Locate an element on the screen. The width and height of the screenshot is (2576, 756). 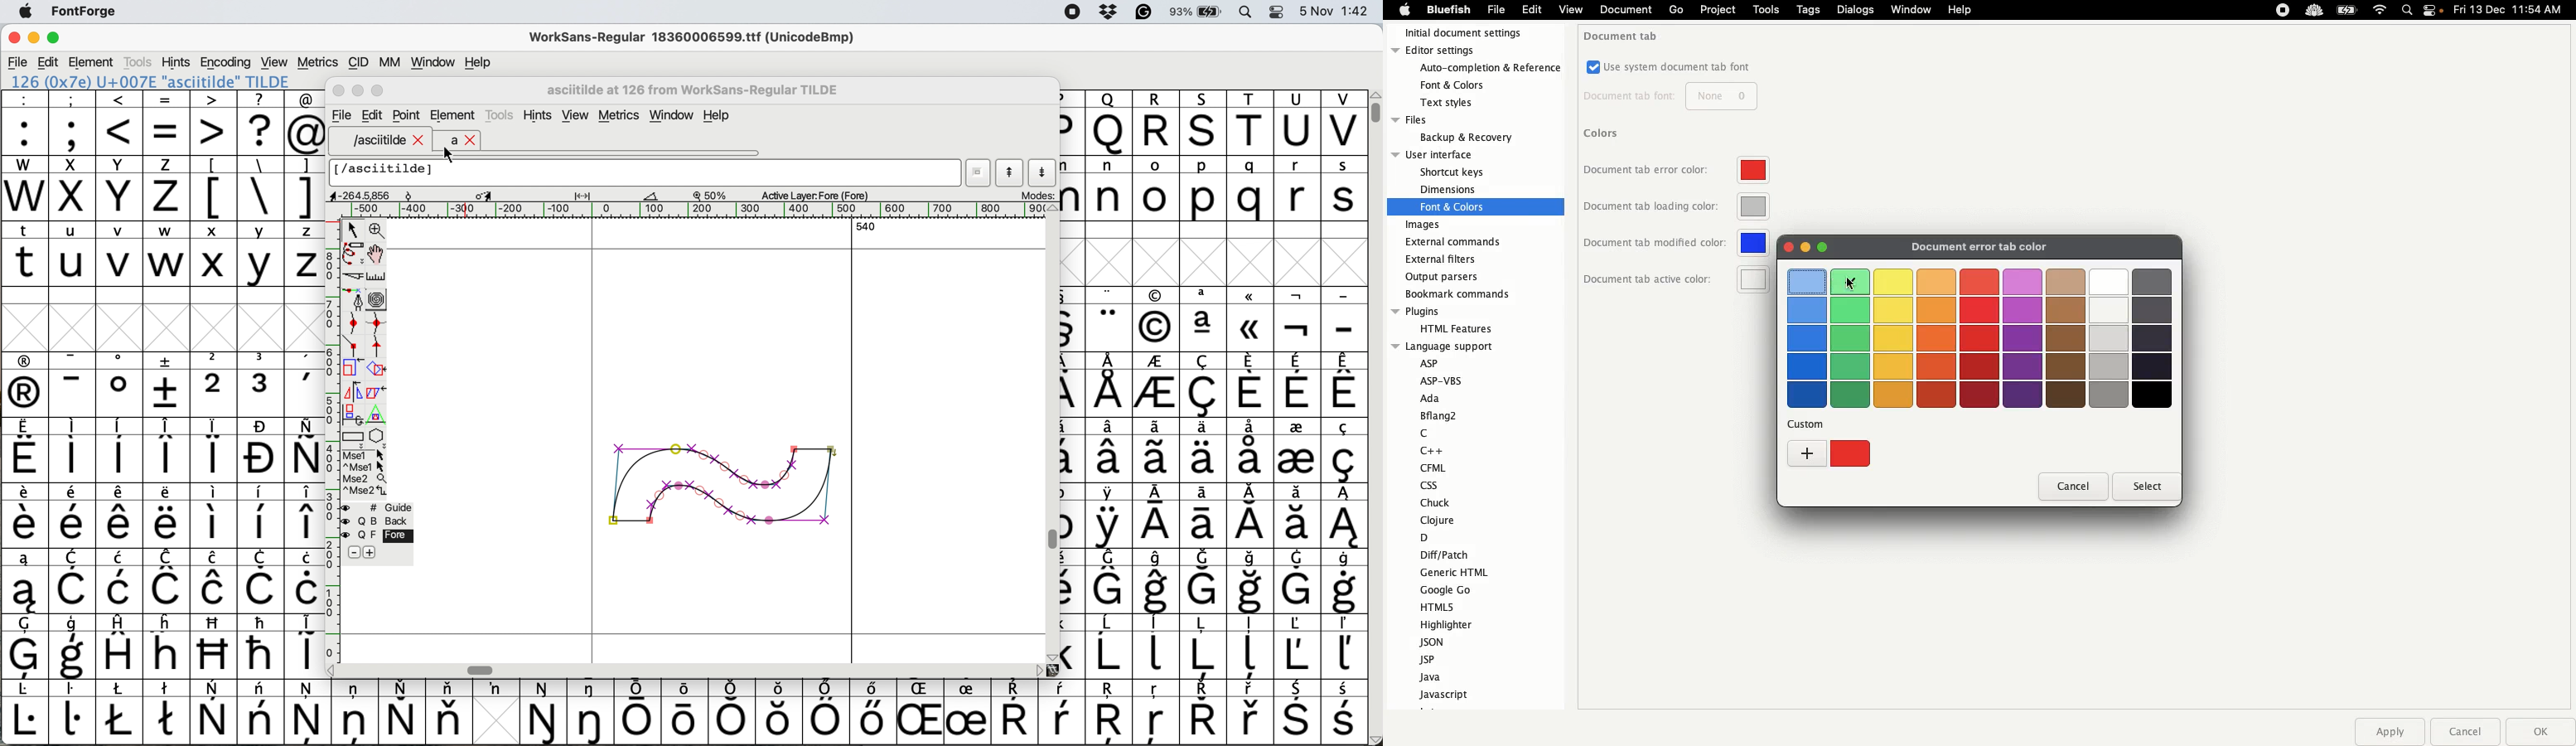
 is located at coordinates (1112, 713).